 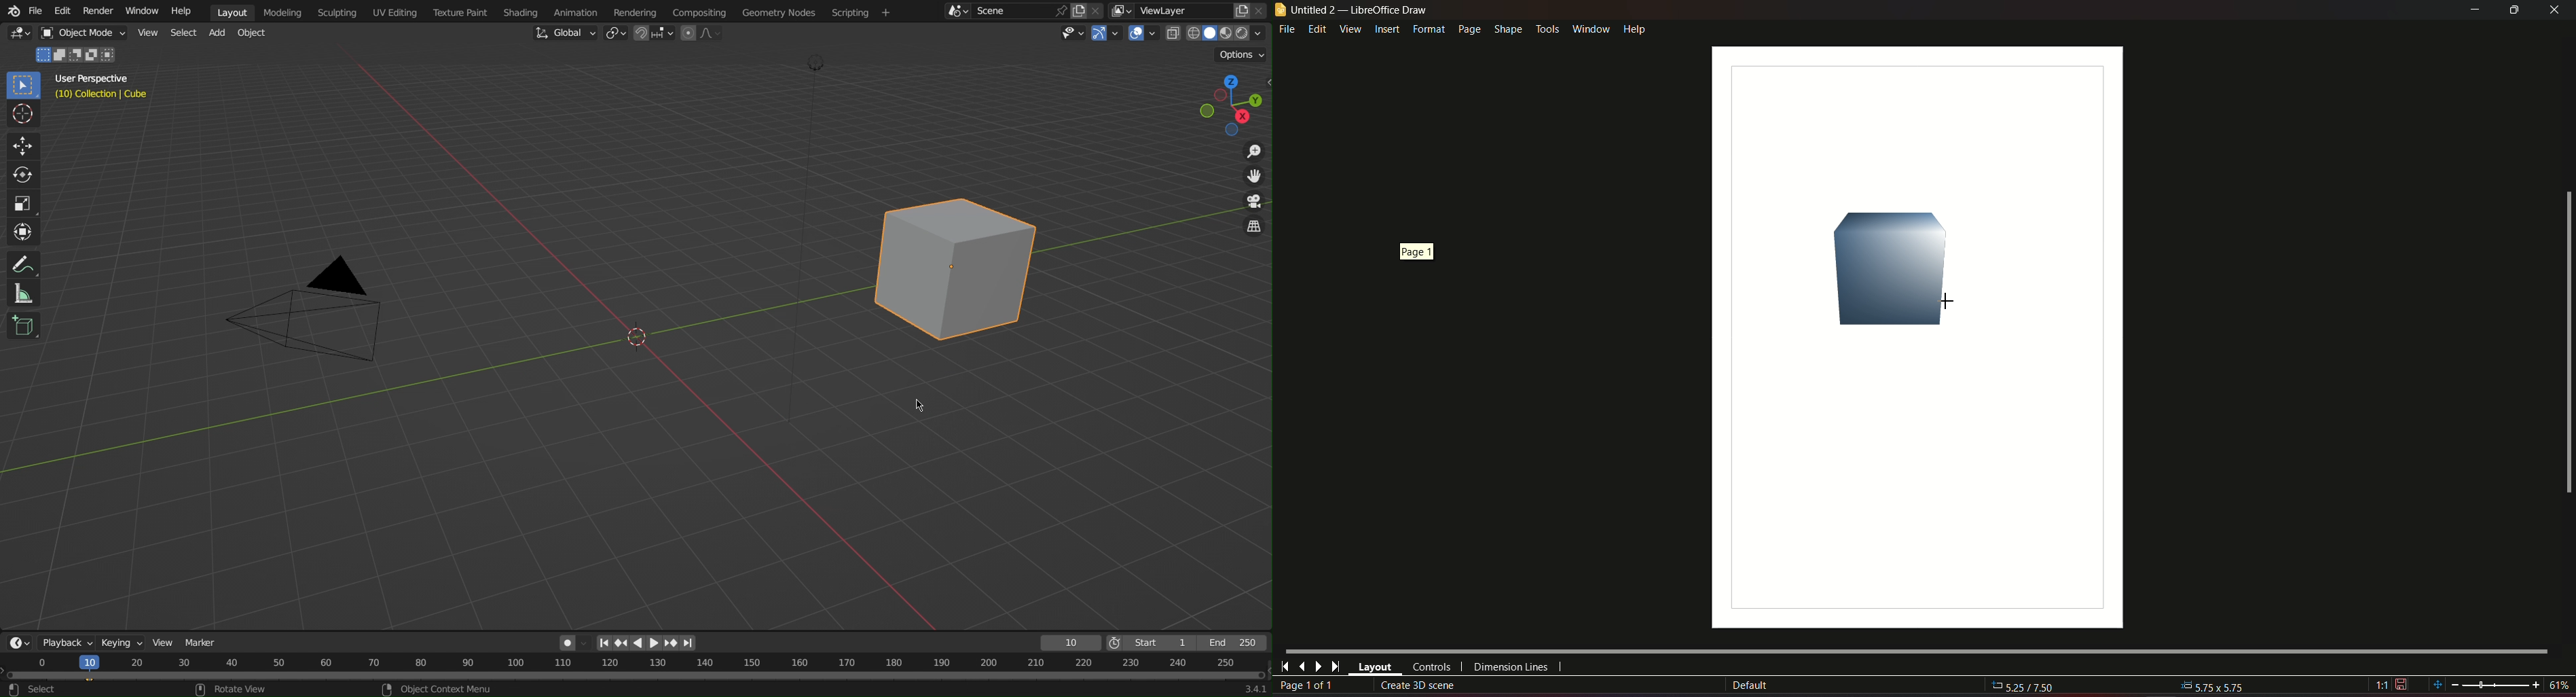 I want to click on Cursor, so click(x=1942, y=302).